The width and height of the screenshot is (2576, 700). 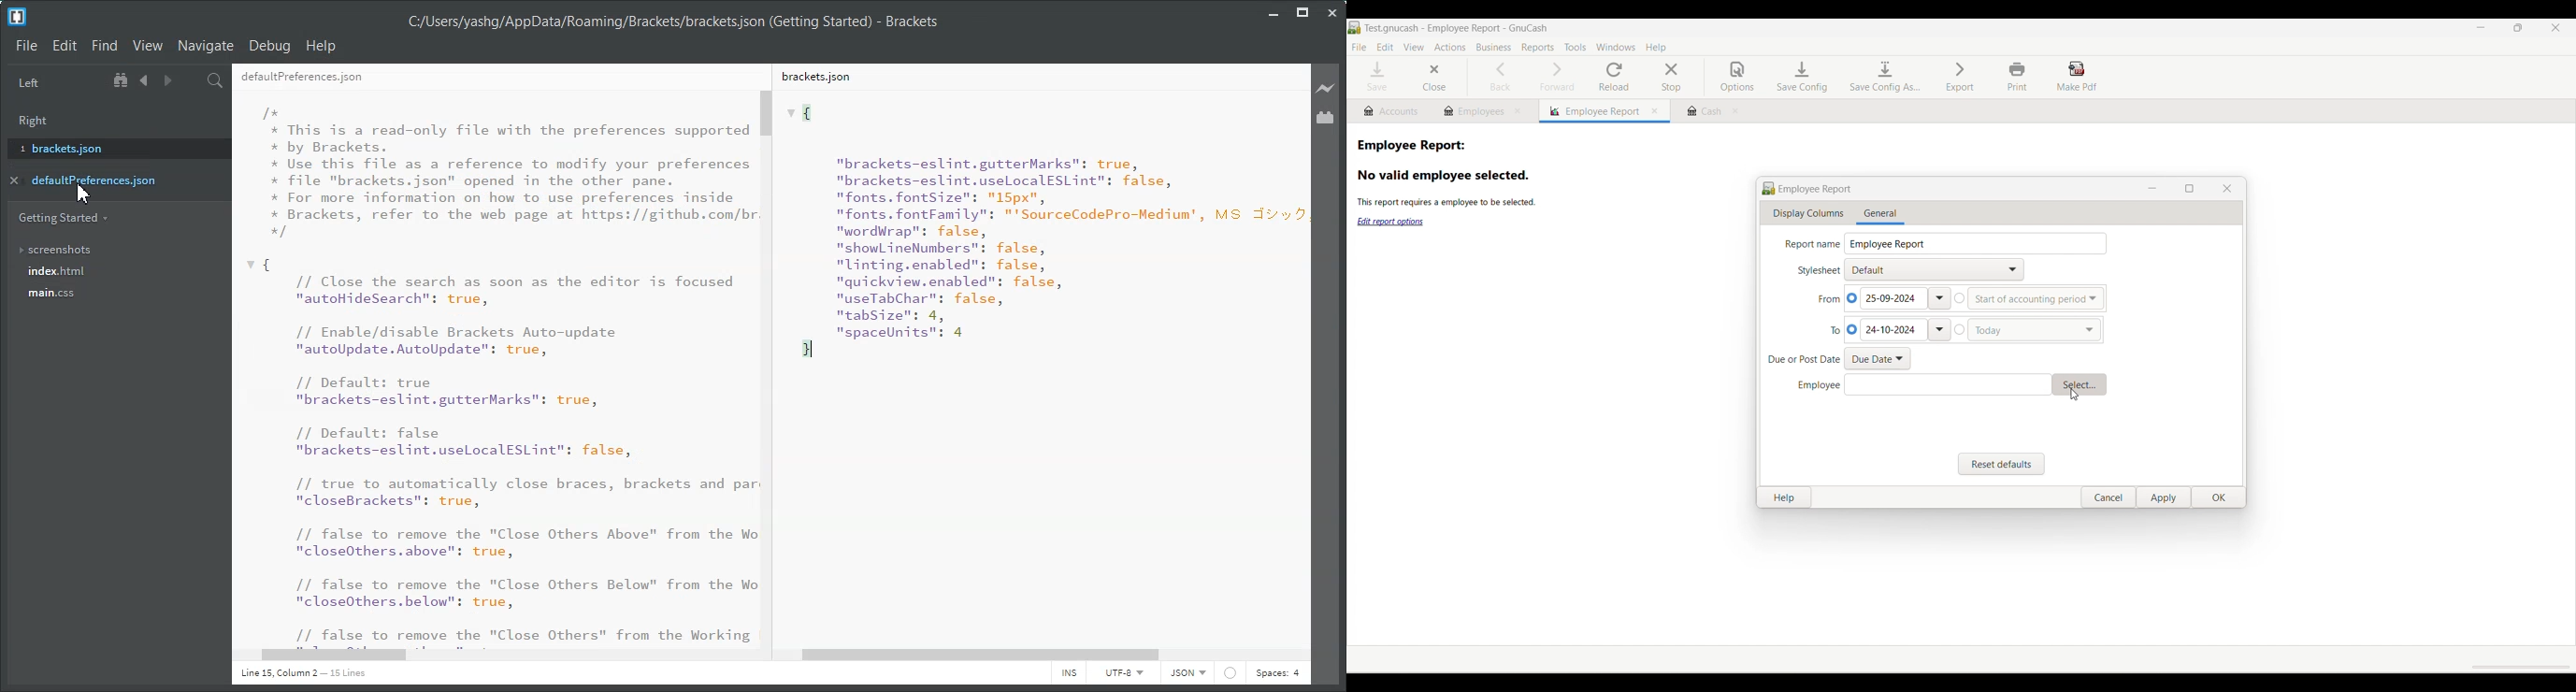 What do you see at coordinates (1123, 674) in the screenshot?
I see `UTF-8` at bounding box center [1123, 674].